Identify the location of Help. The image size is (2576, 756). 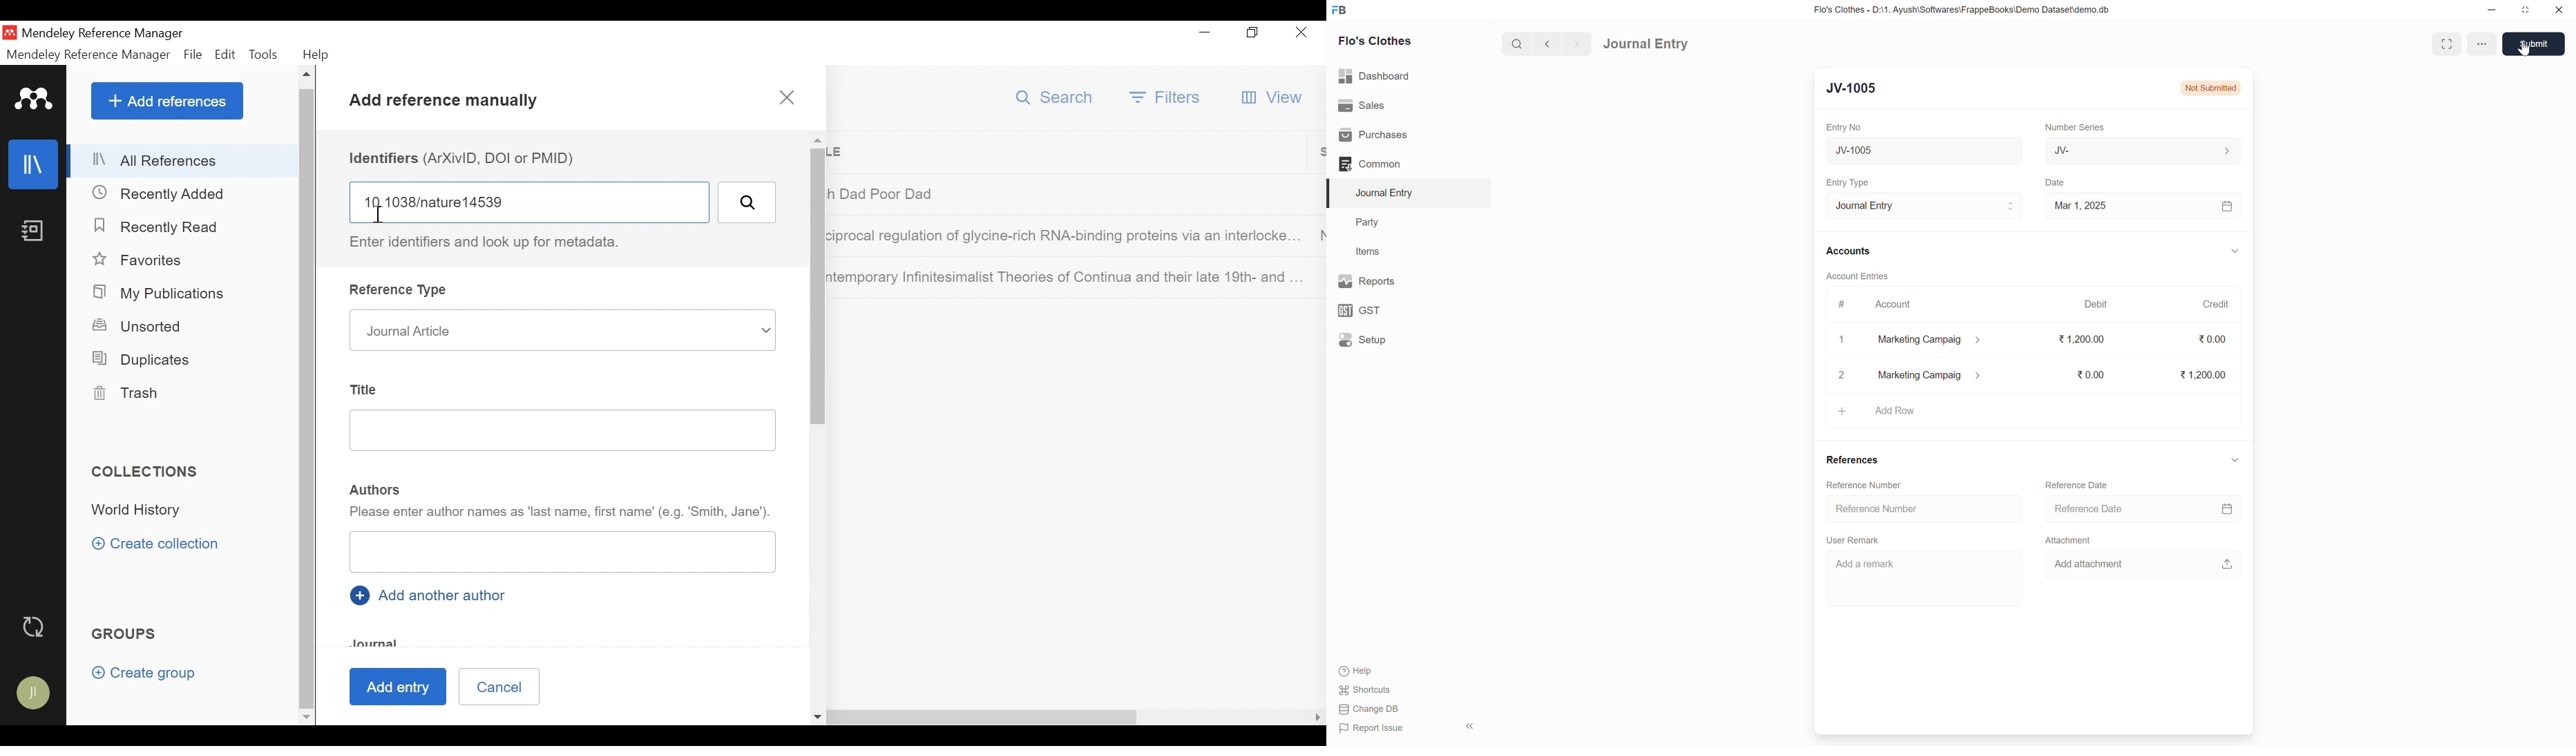
(1358, 671).